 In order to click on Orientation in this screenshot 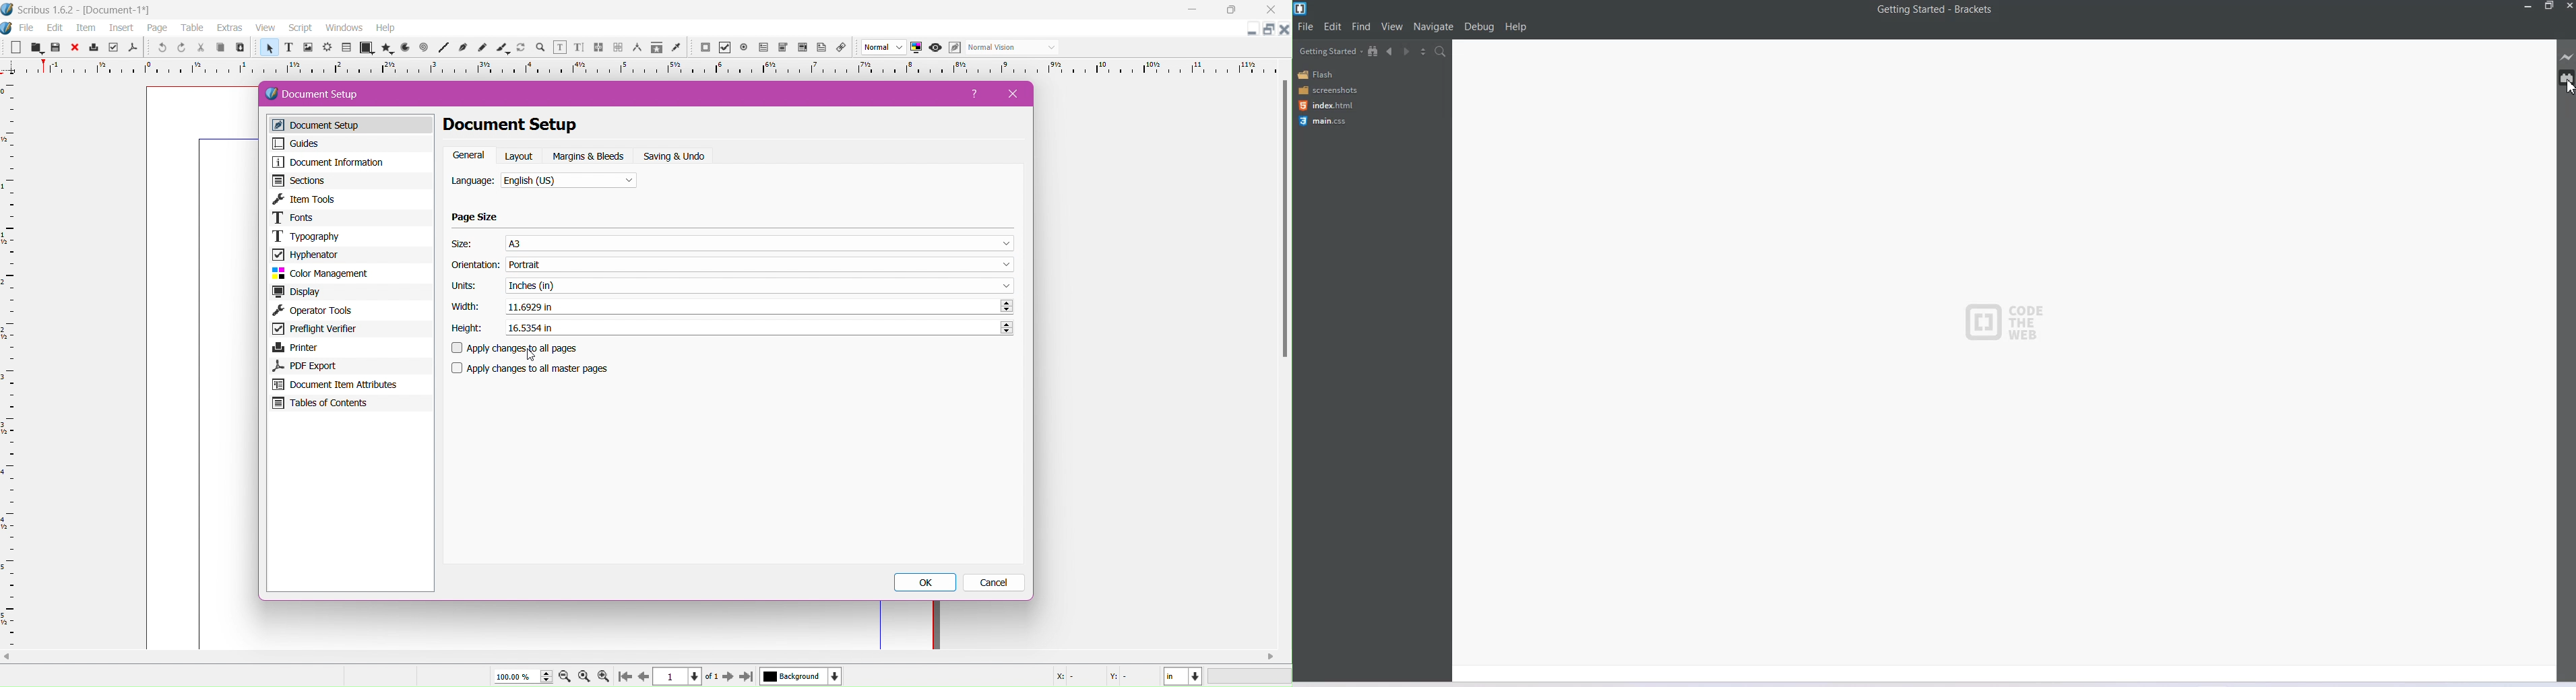, I will do `click(476, 266)`.